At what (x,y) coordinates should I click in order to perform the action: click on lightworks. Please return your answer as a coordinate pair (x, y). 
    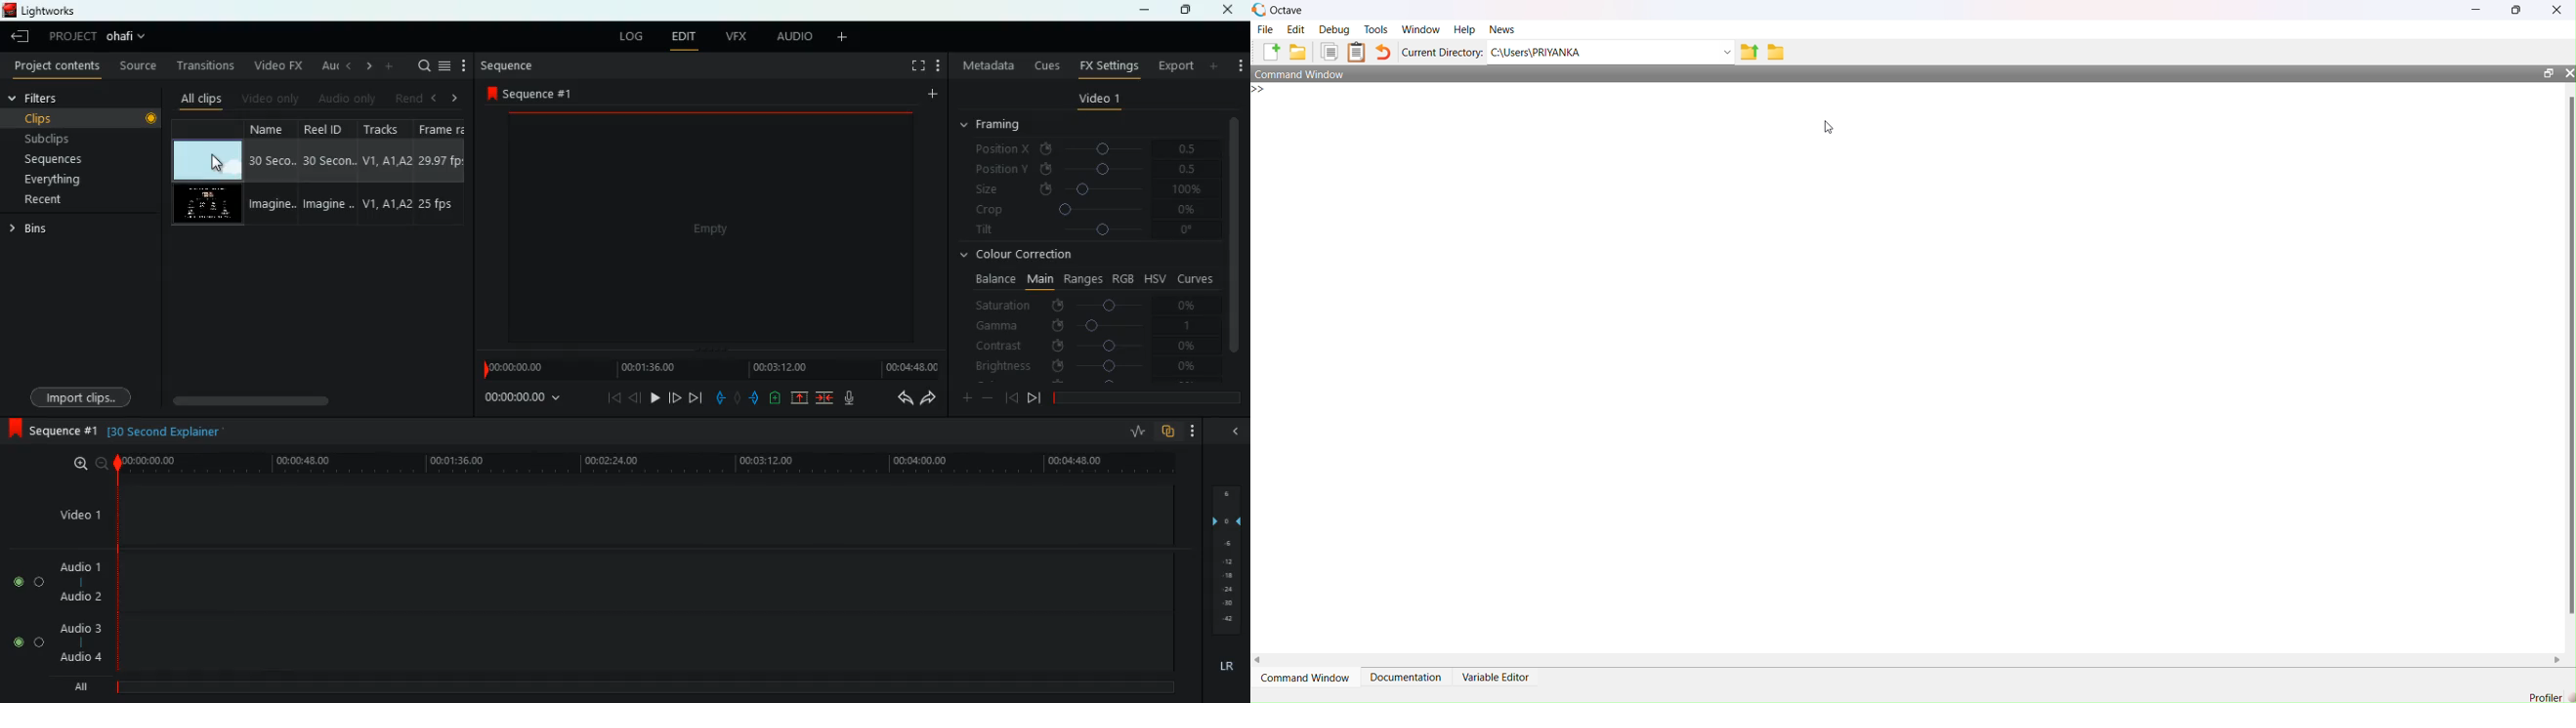
    Looking at the image, I should click on (43, 12).